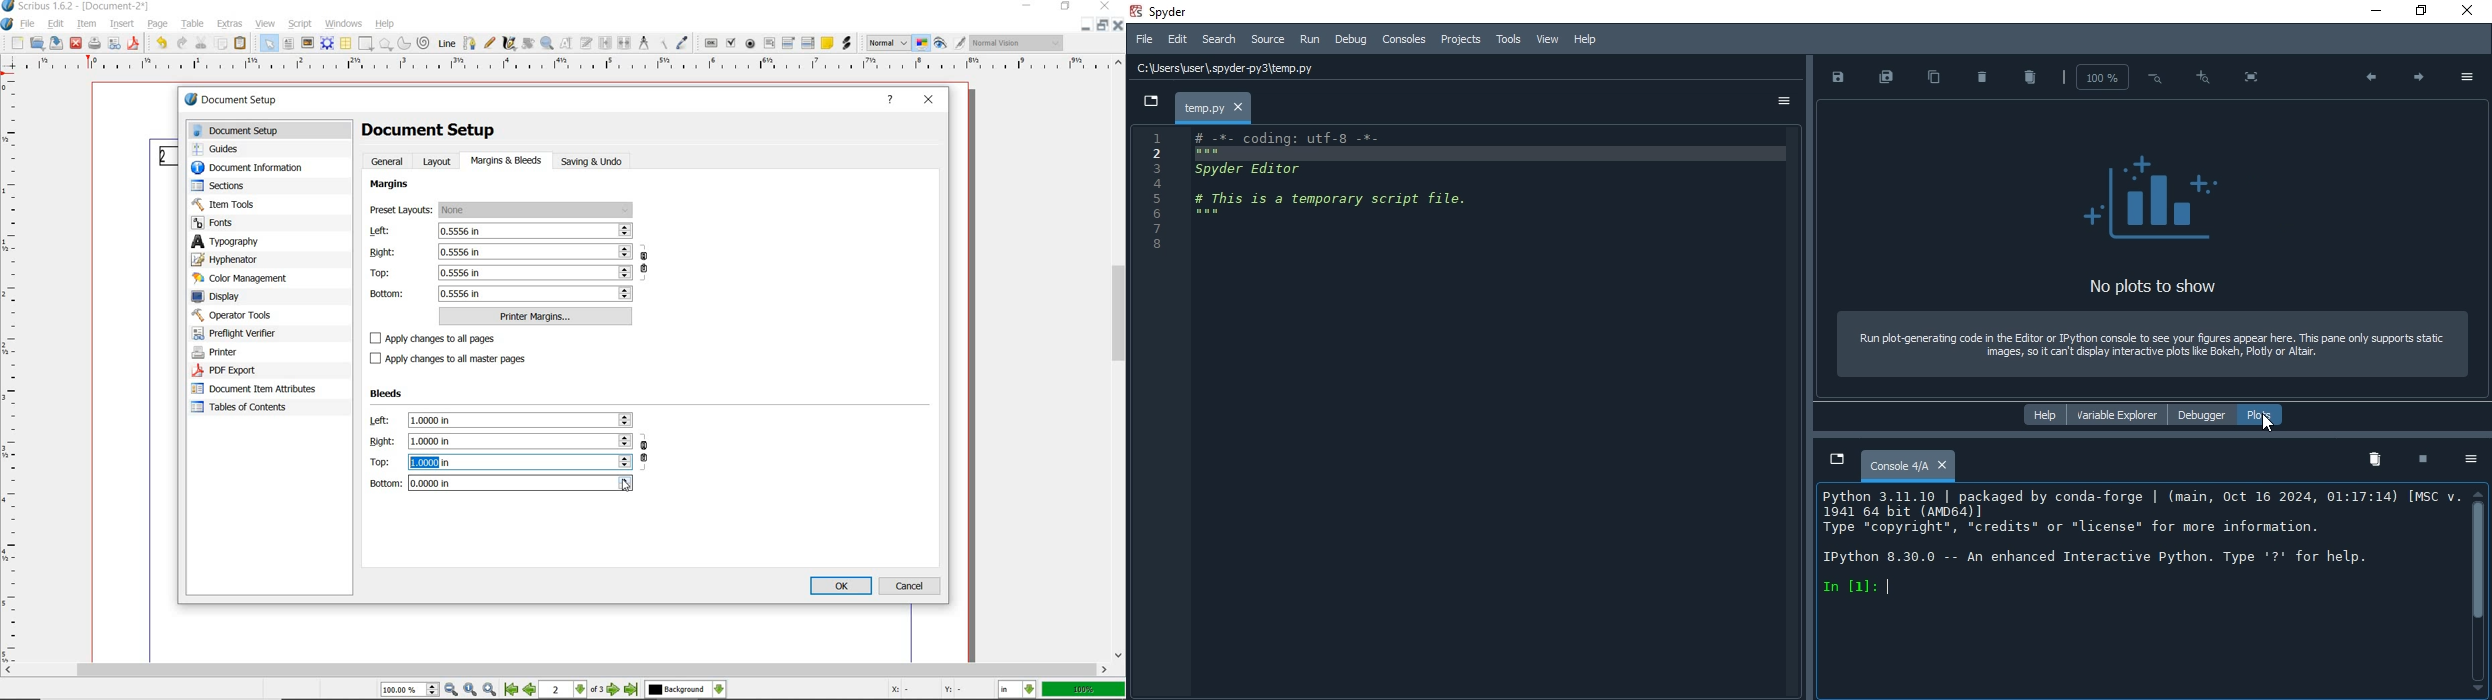  What do you see at coordinates (273, 131) in the screenshot?
I see `document setup` at bounding box center [273, 131].